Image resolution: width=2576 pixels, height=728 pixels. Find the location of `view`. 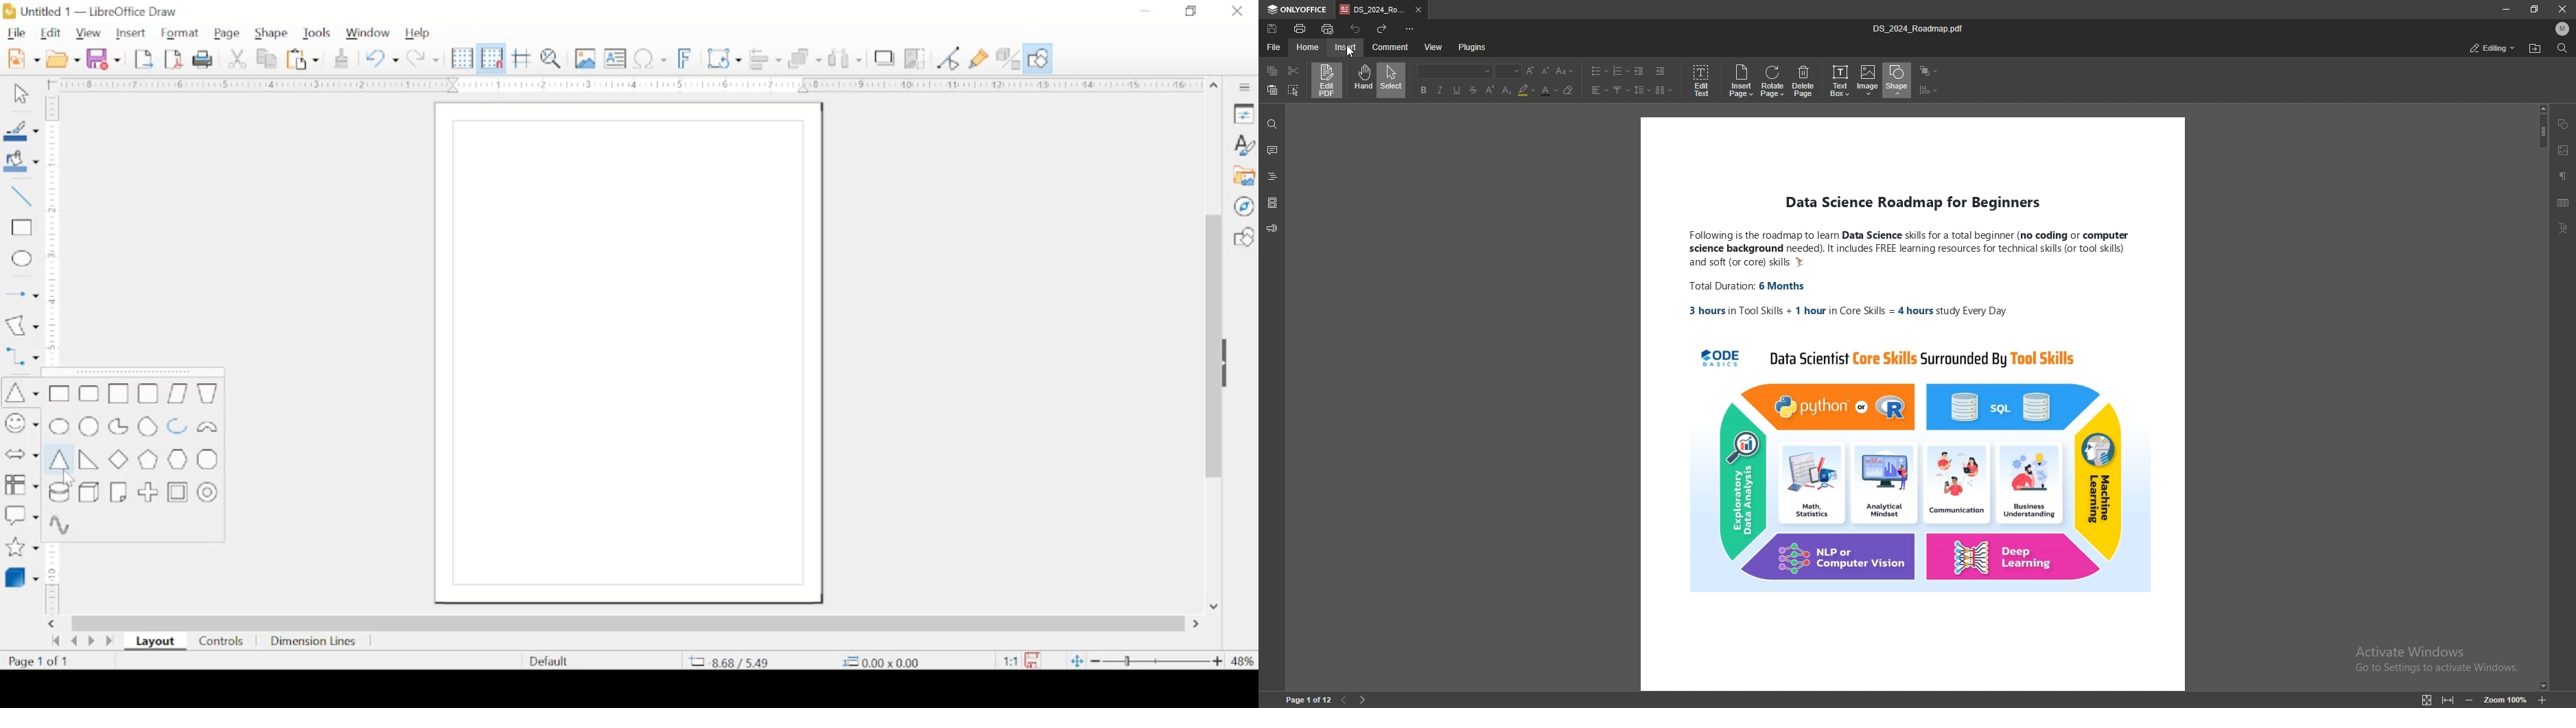

view is located at coordinates (90, 32).